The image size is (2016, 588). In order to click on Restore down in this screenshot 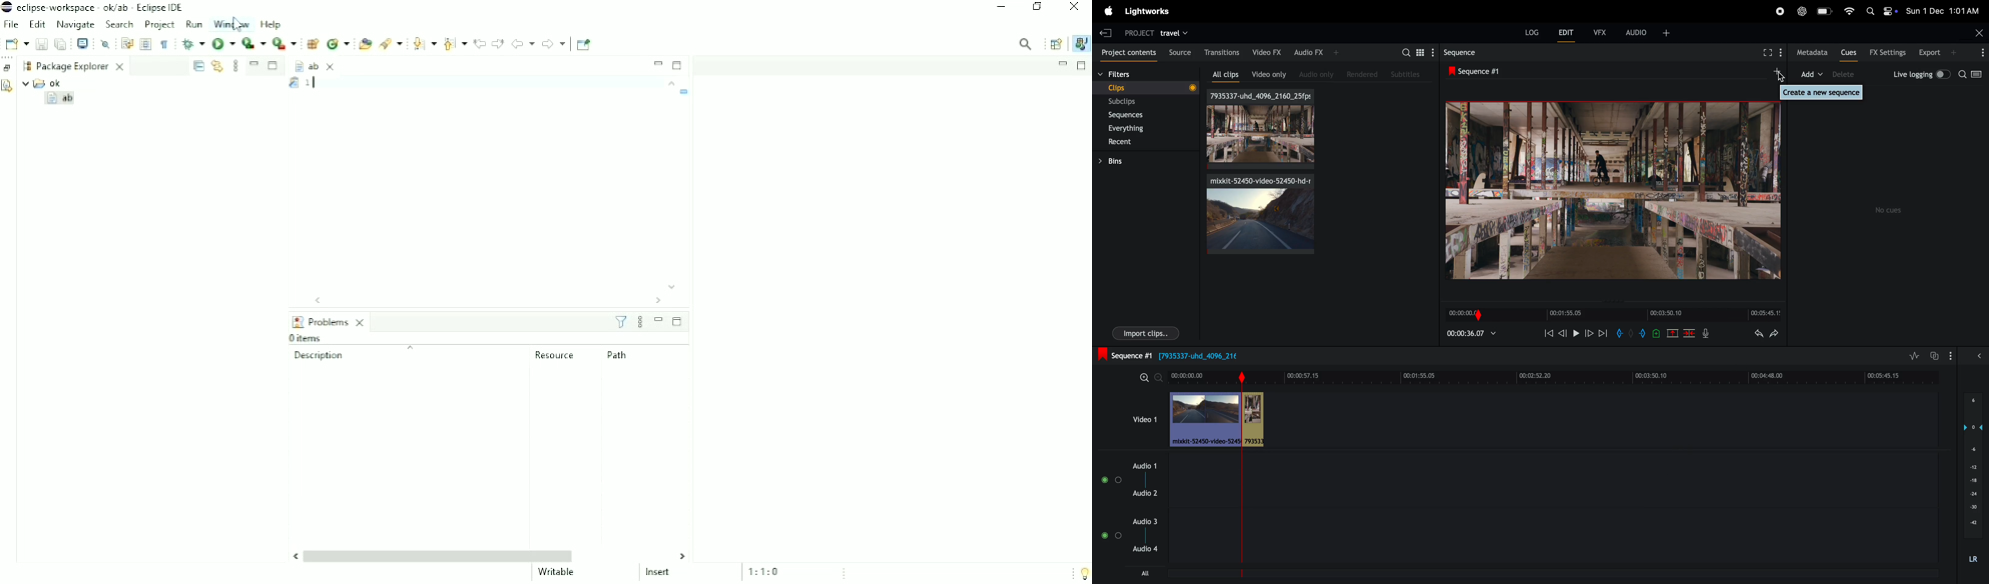, I will do `click(1039, 8)`.